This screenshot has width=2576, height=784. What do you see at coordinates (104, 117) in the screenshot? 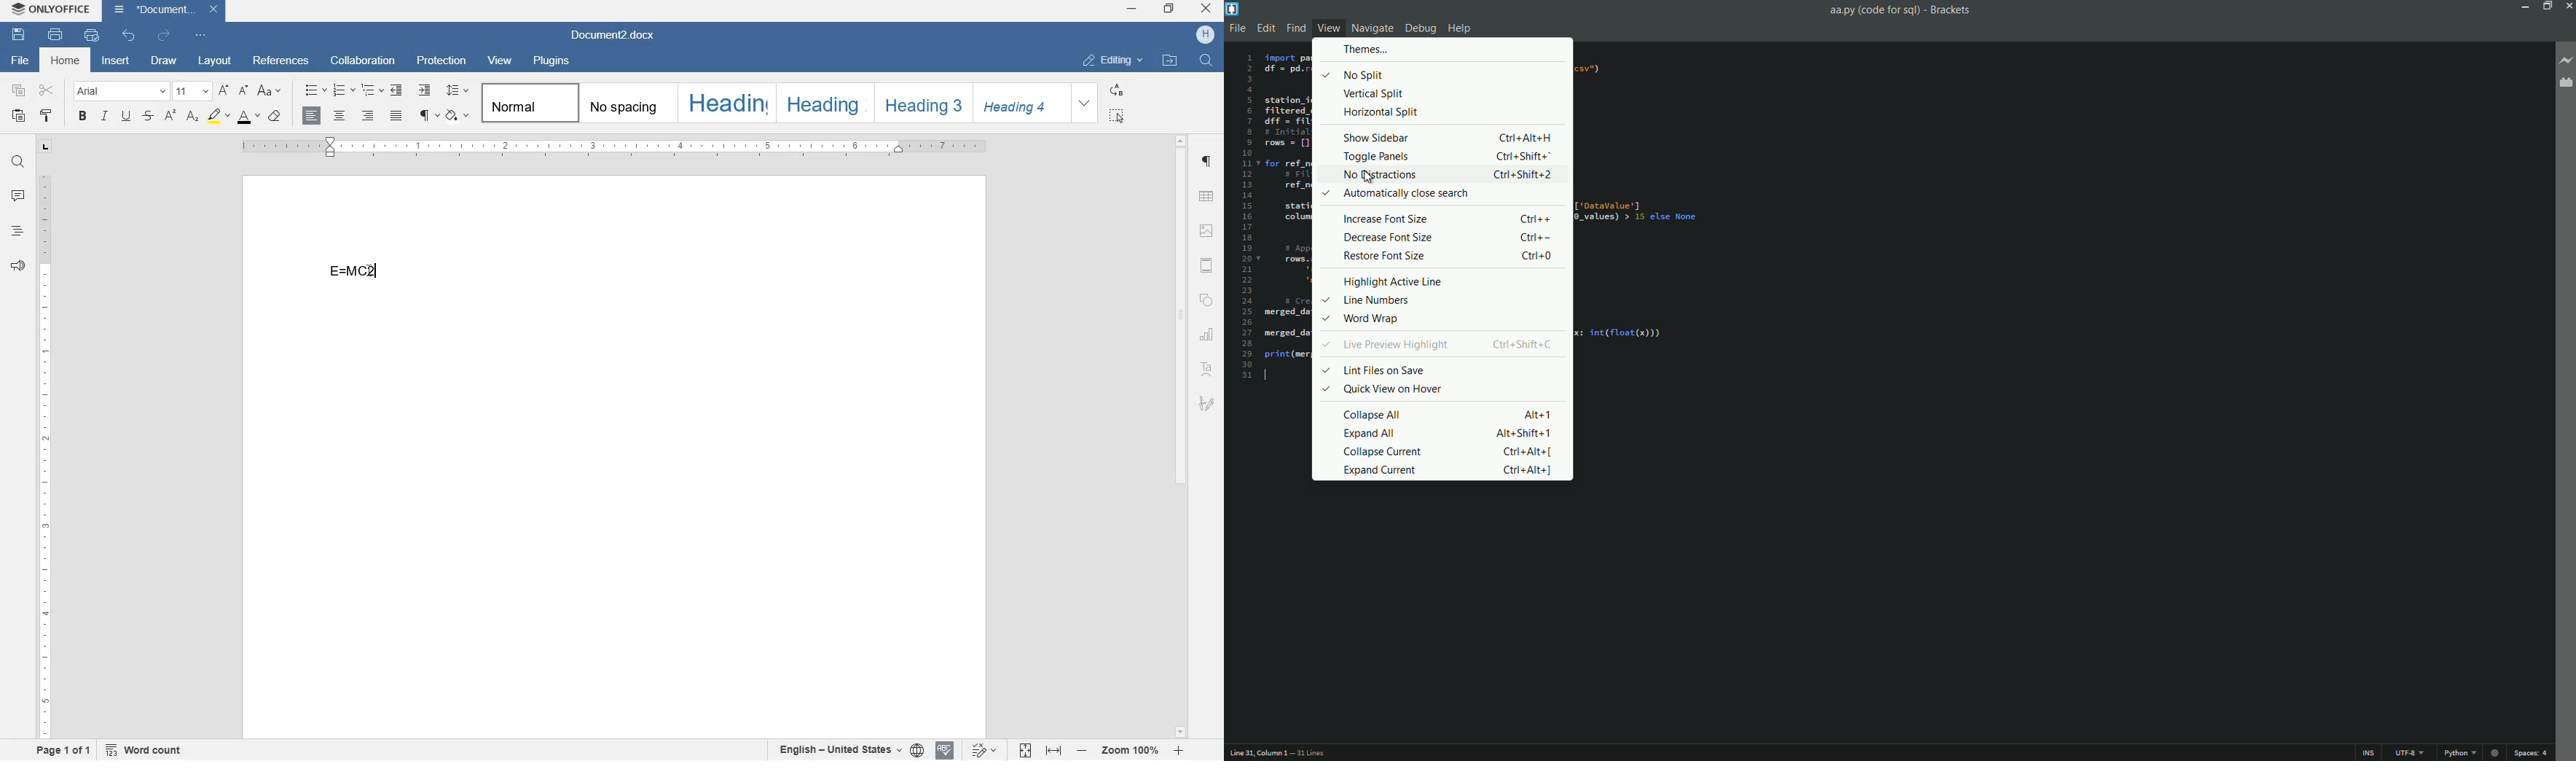
I see `italic` at bounding box center [104, 117].